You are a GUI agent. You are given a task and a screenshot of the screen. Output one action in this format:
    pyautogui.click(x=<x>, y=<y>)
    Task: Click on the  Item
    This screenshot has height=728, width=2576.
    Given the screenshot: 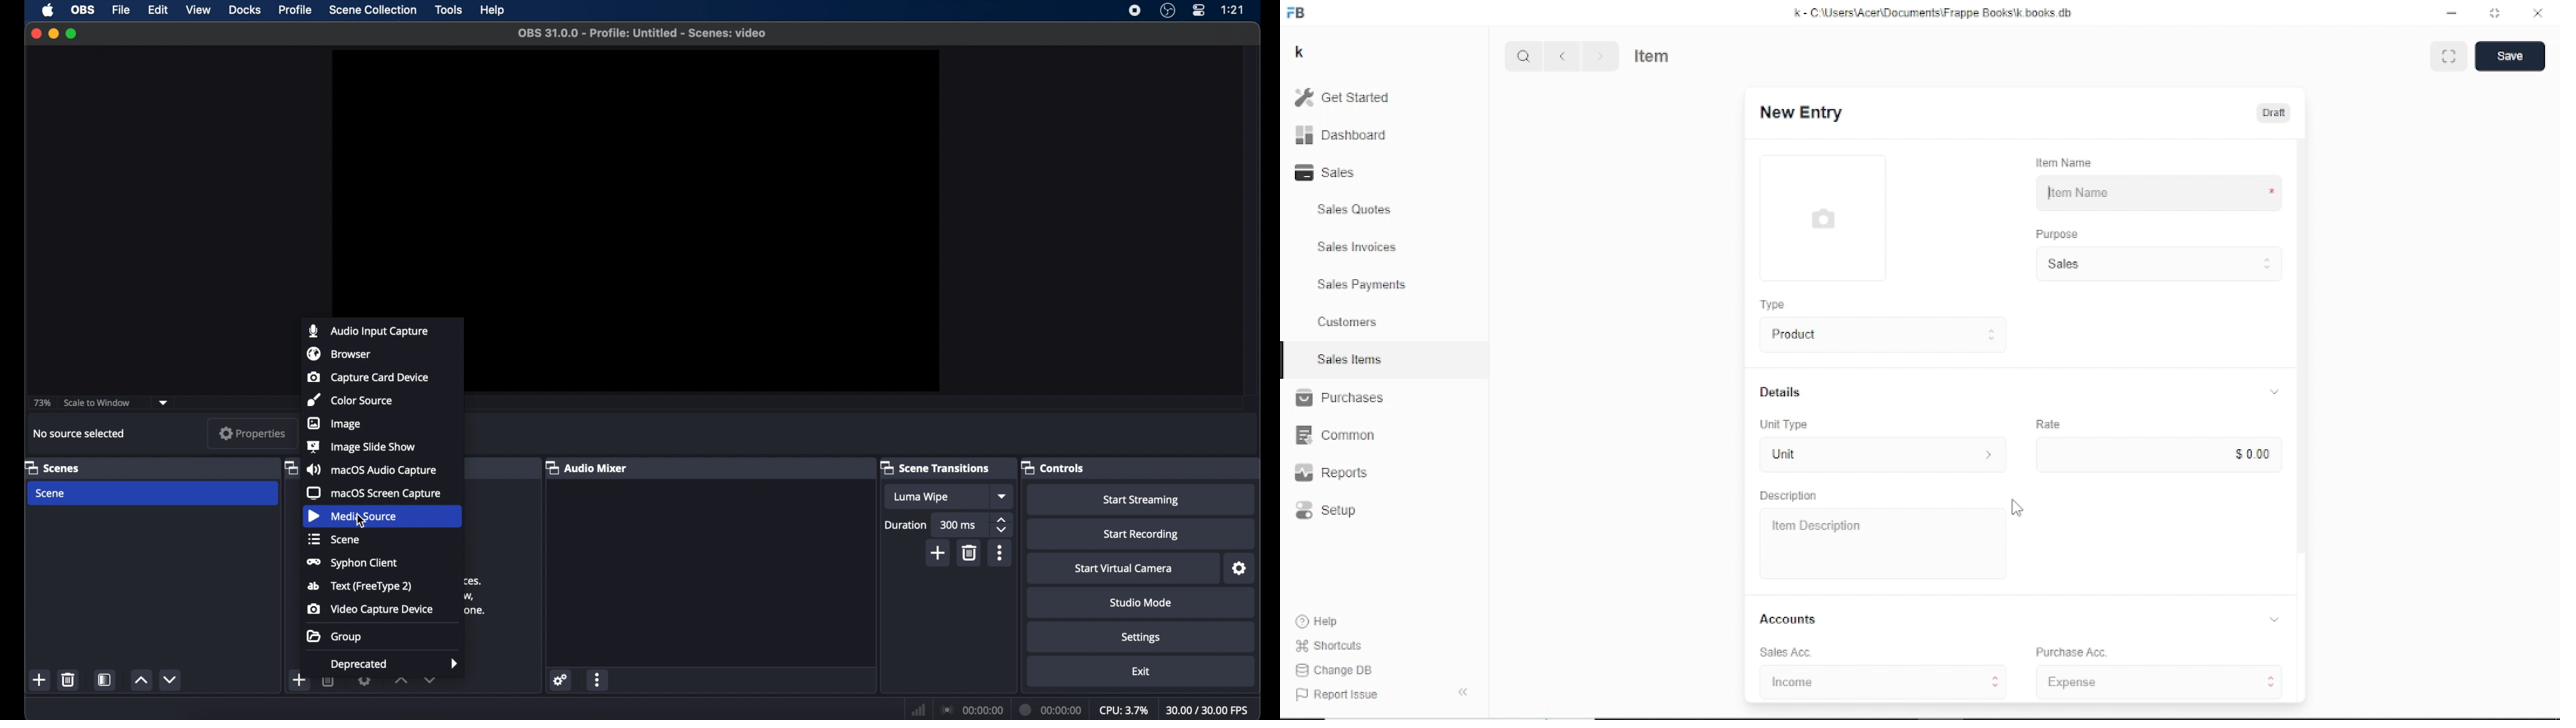 What is the action you would take?
    pyautogui.click(x=1653, y=54)
    